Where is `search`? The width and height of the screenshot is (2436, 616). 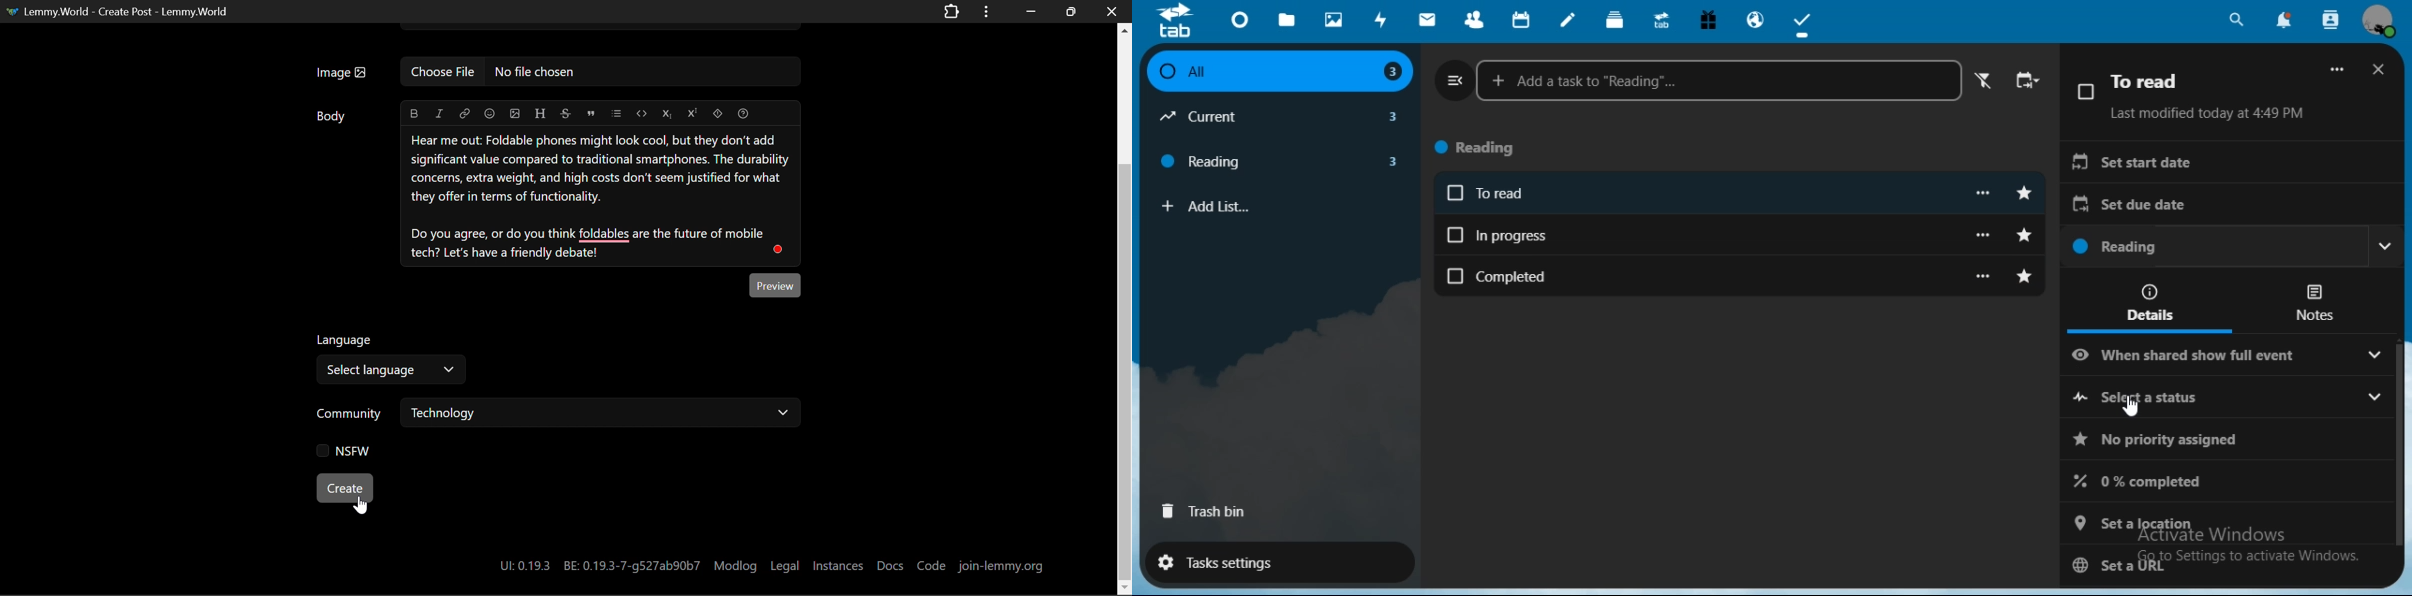
search is located at coordinates (2238, 20).